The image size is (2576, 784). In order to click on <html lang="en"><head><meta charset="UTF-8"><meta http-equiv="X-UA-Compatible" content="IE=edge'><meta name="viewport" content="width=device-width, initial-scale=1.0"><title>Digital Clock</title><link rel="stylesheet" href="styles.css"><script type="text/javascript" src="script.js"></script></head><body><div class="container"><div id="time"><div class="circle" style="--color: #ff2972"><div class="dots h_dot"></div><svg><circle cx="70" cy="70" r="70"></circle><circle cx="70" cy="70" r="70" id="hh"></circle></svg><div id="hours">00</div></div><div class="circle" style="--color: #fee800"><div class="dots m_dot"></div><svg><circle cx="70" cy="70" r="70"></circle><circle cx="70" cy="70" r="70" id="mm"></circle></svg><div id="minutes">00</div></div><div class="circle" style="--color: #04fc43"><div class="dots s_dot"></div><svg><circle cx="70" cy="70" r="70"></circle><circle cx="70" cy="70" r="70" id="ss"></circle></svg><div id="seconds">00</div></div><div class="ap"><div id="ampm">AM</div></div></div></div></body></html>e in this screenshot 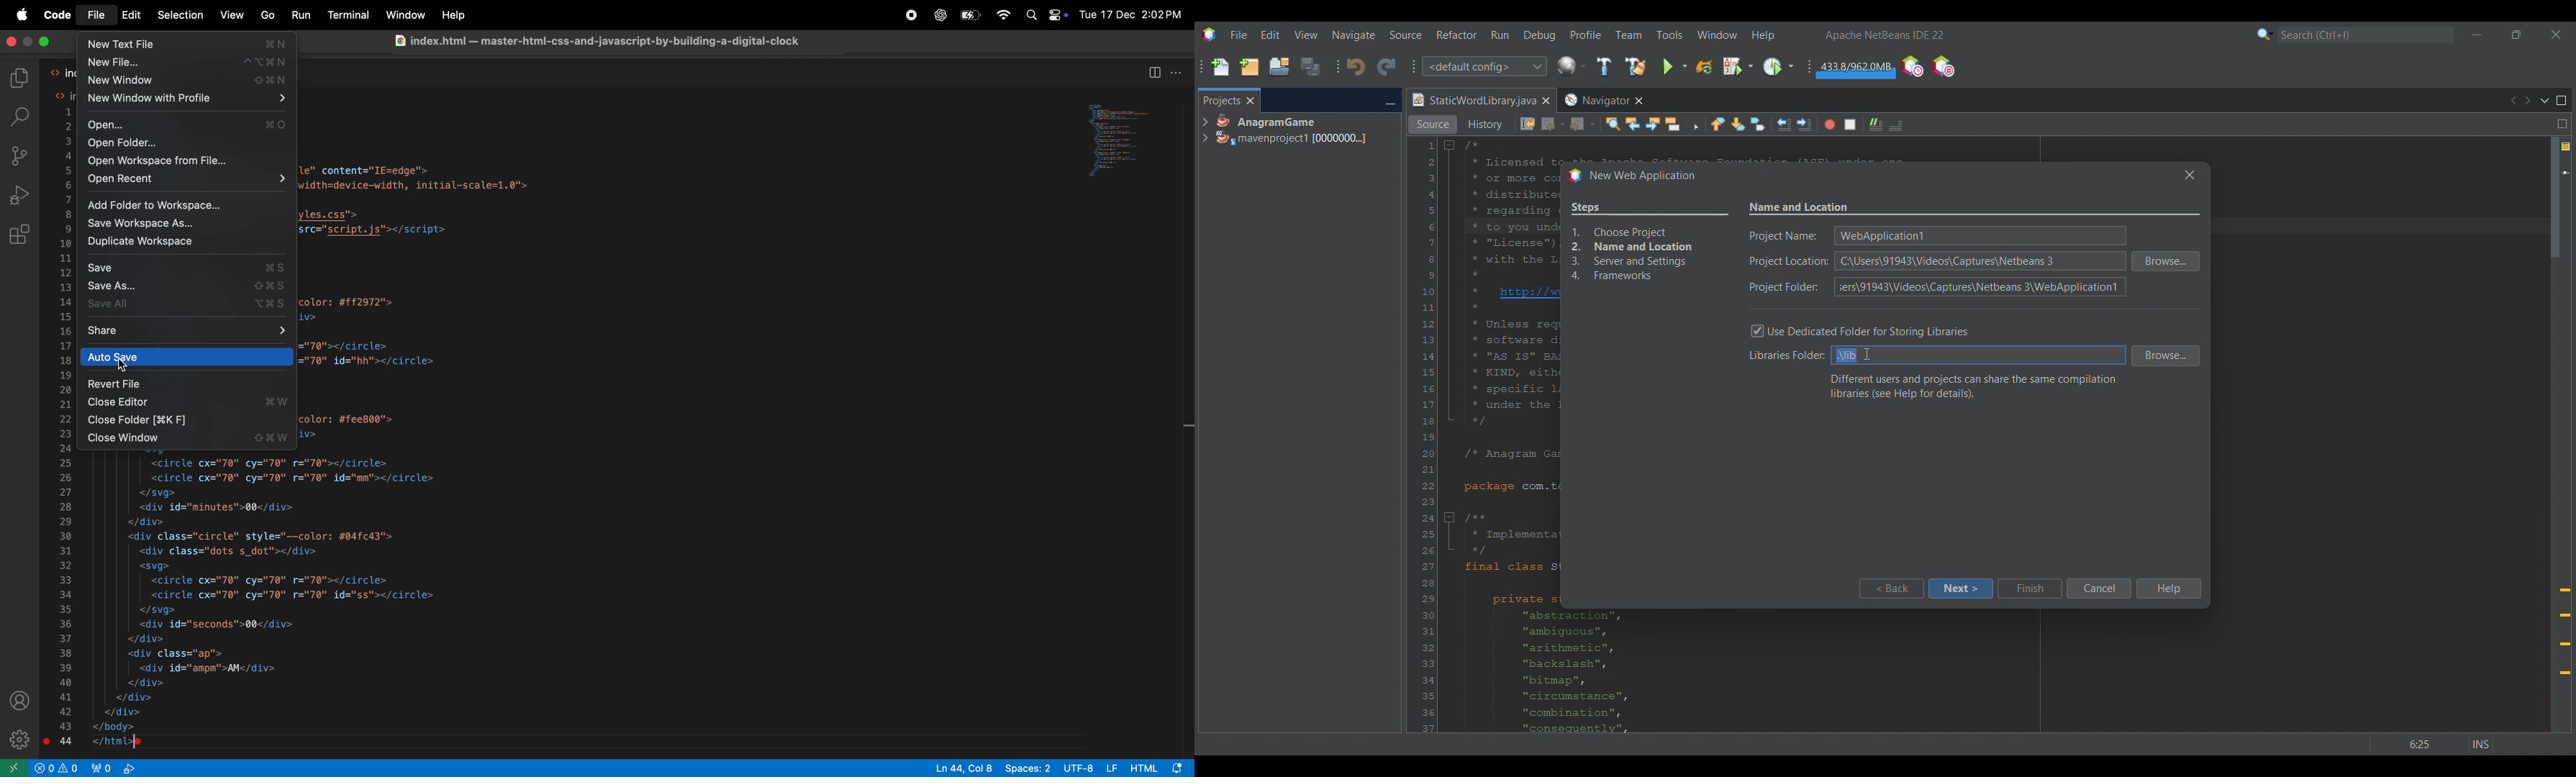, I will do `click(267, 603)`.